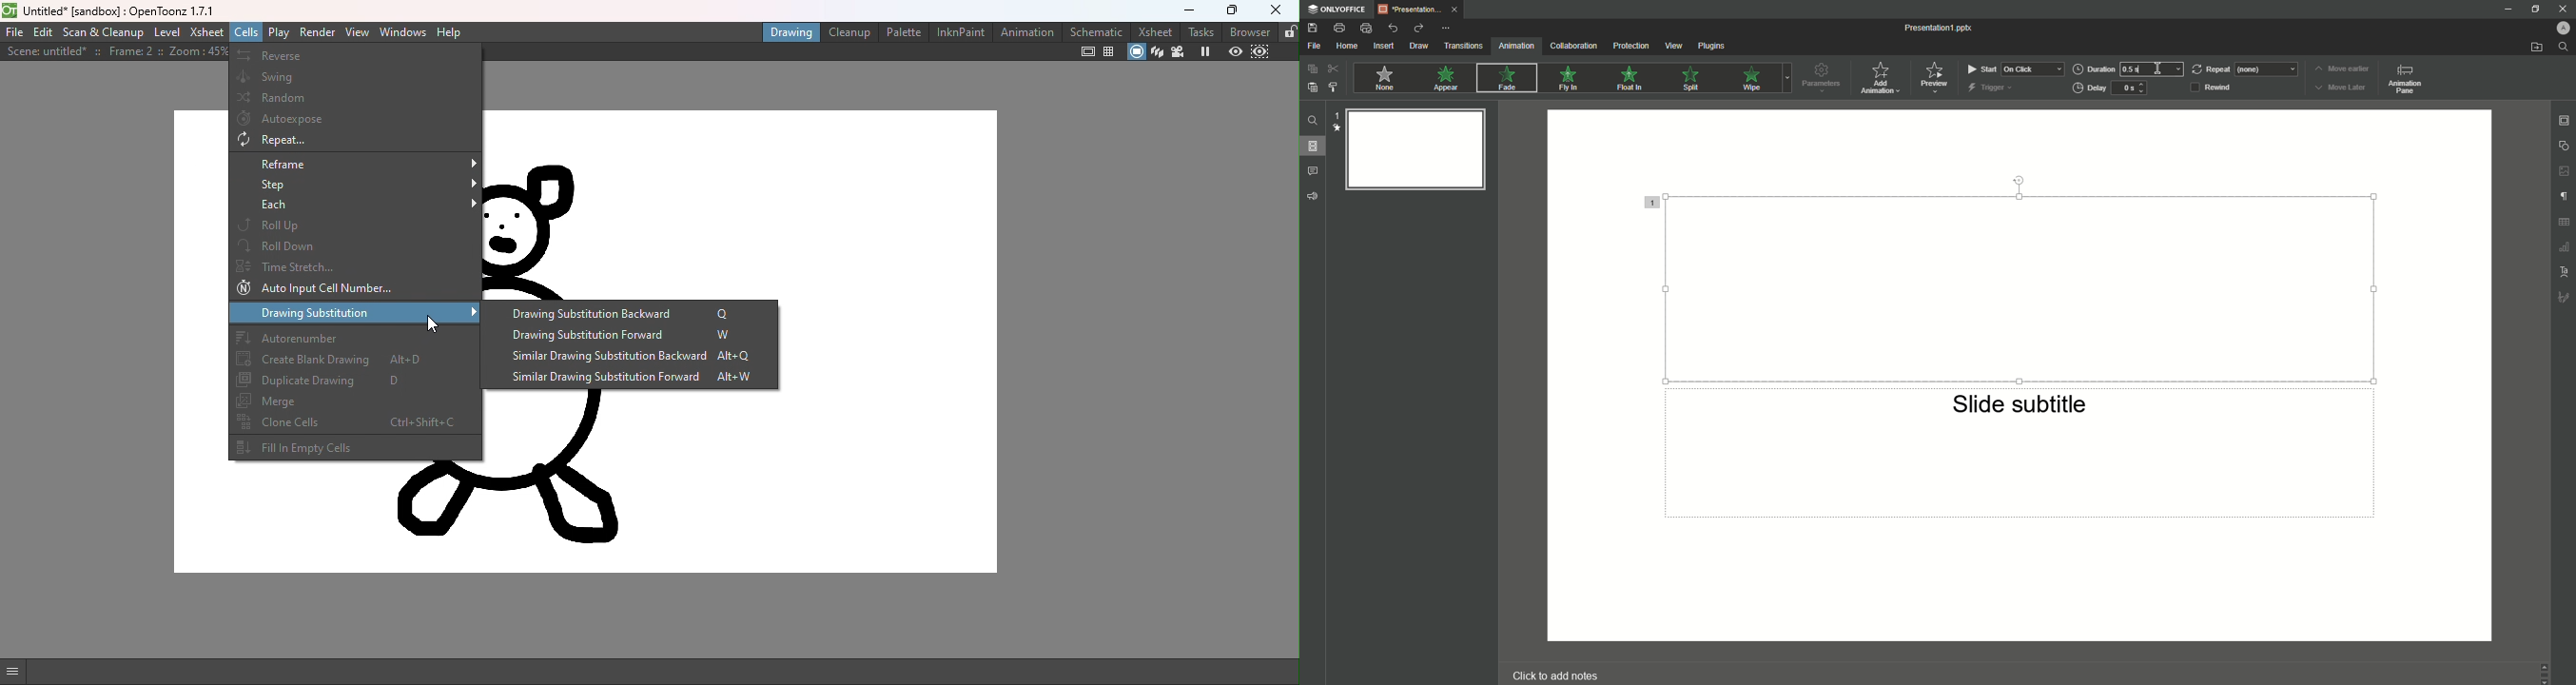  What do you see at coordinates (2159, 68) in the screenshot?
I see `Cursor` at bounding box center [2159, 68].